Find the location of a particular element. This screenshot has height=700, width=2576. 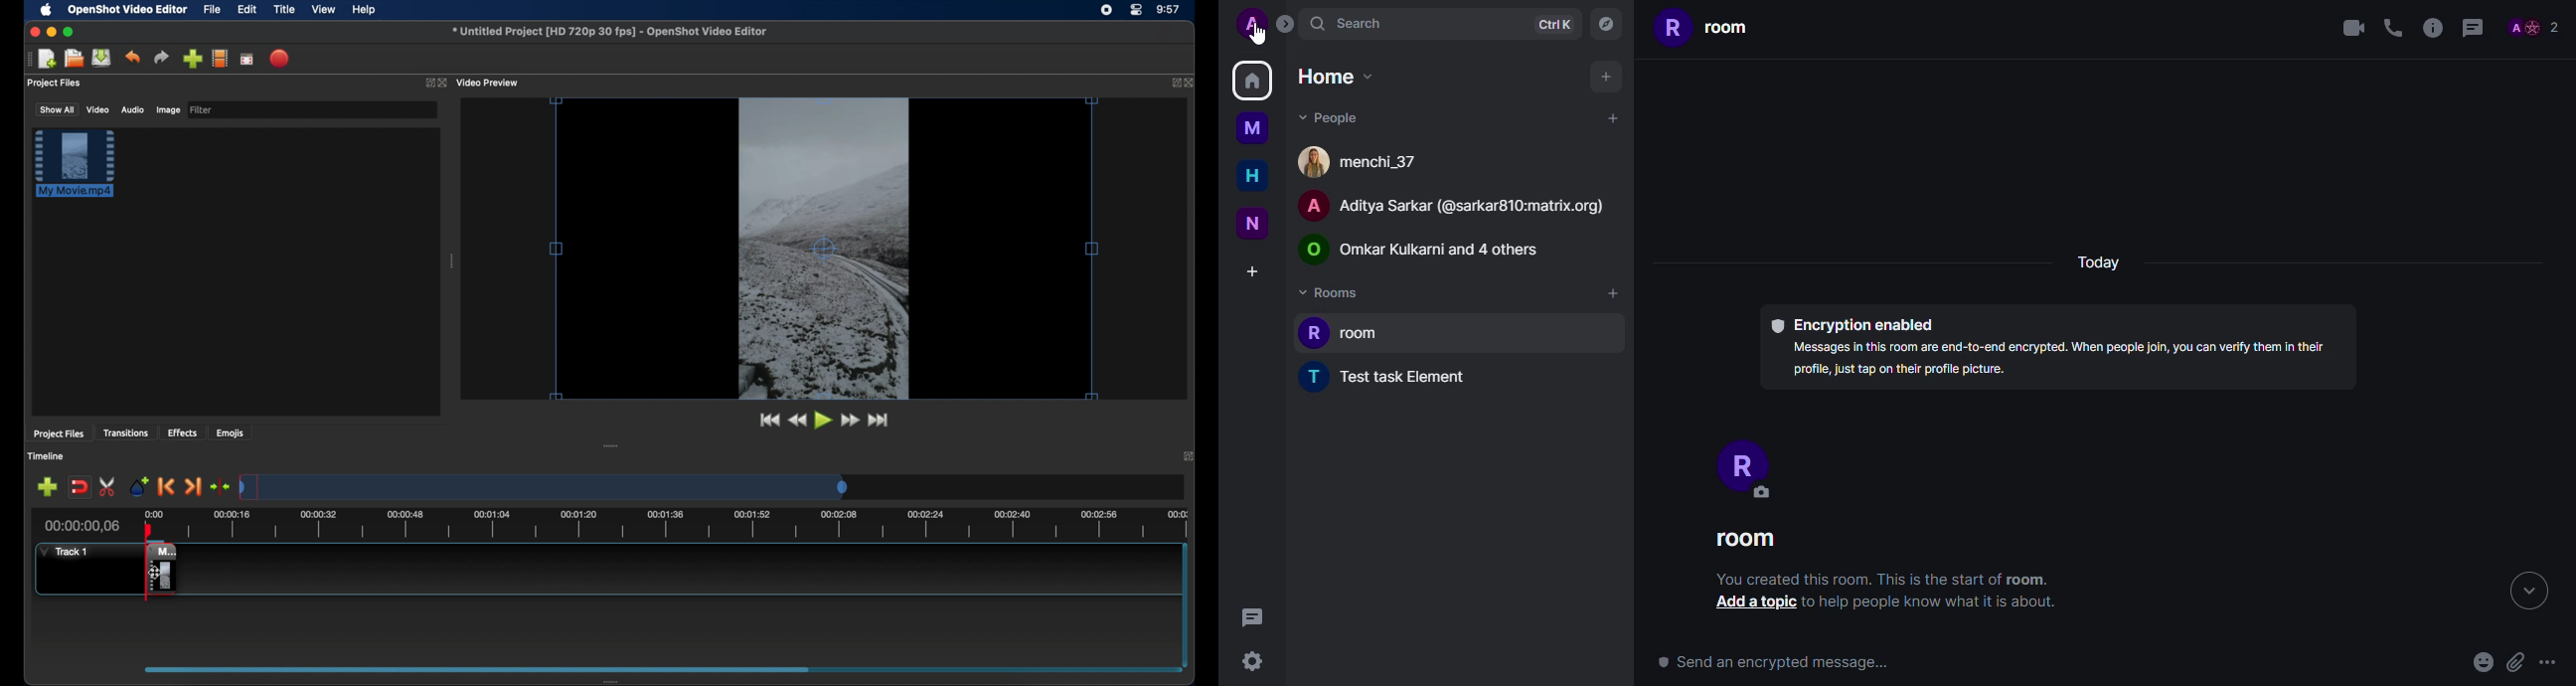

audio is located at coordinates (132, 110).